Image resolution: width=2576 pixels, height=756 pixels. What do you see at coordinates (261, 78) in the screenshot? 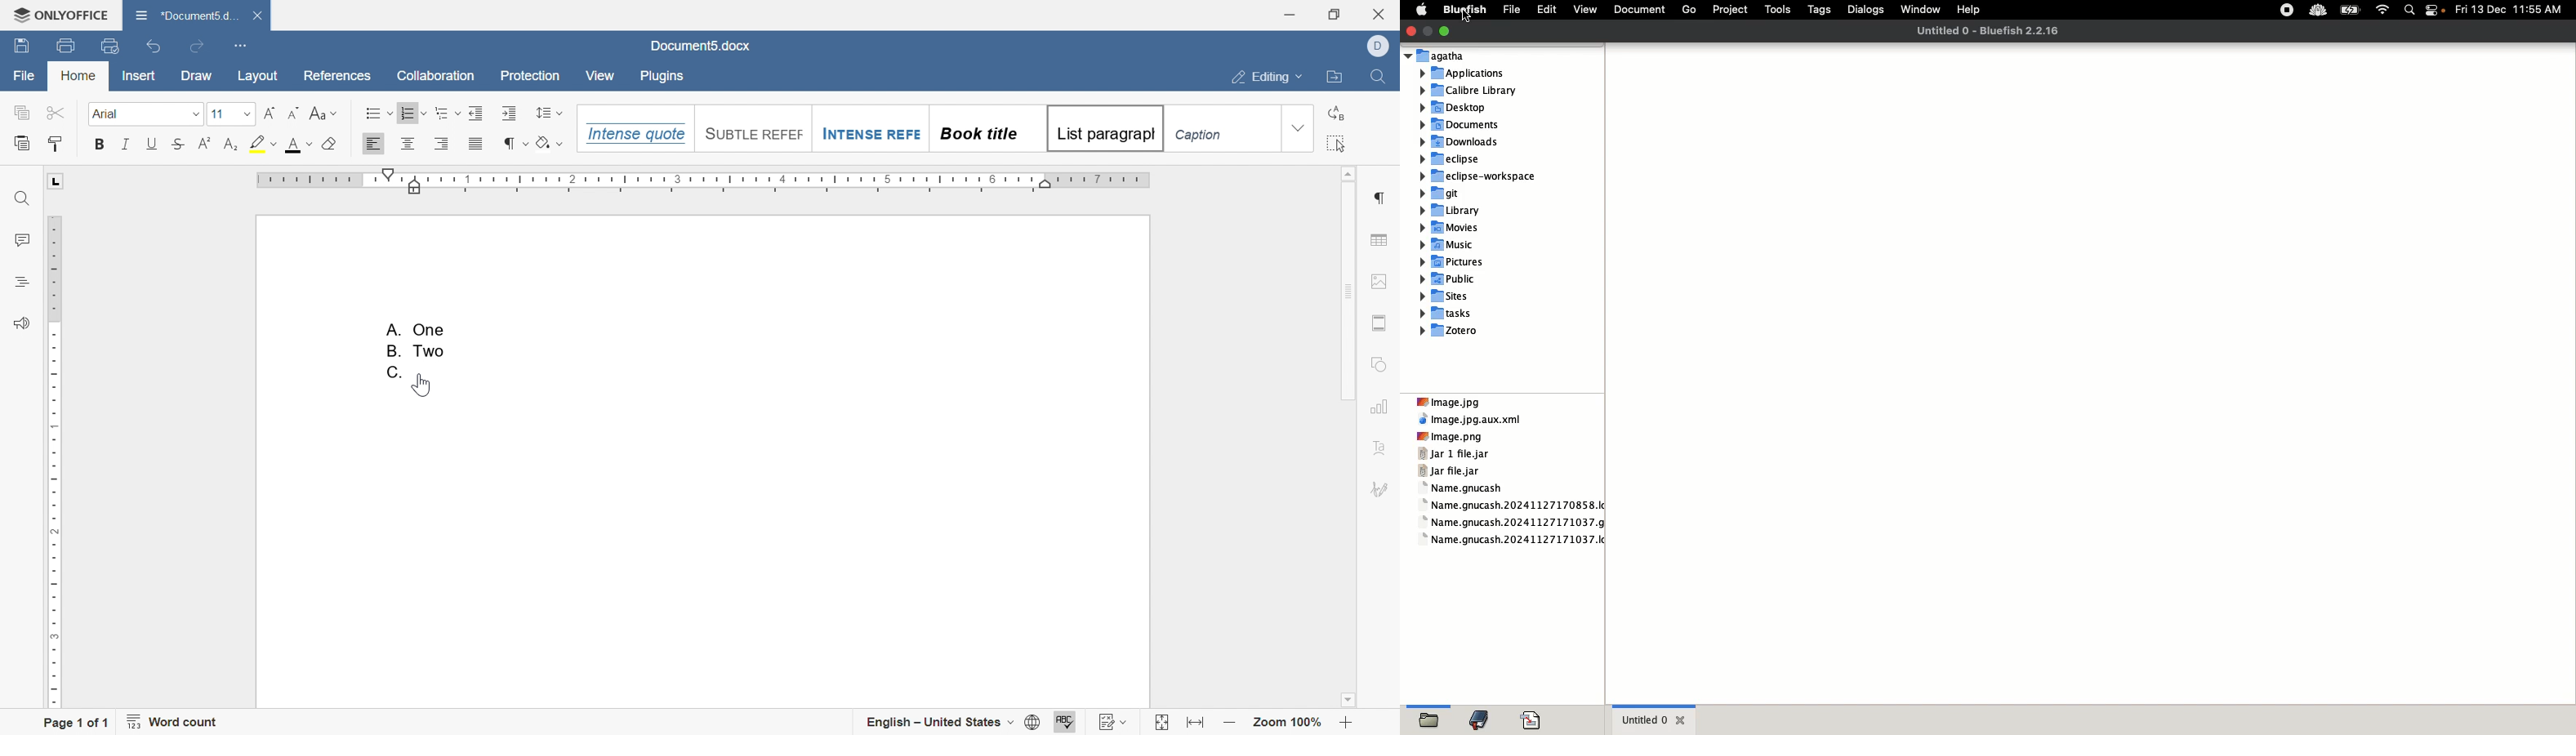
I see `layout` at bounding box center [261, 78].